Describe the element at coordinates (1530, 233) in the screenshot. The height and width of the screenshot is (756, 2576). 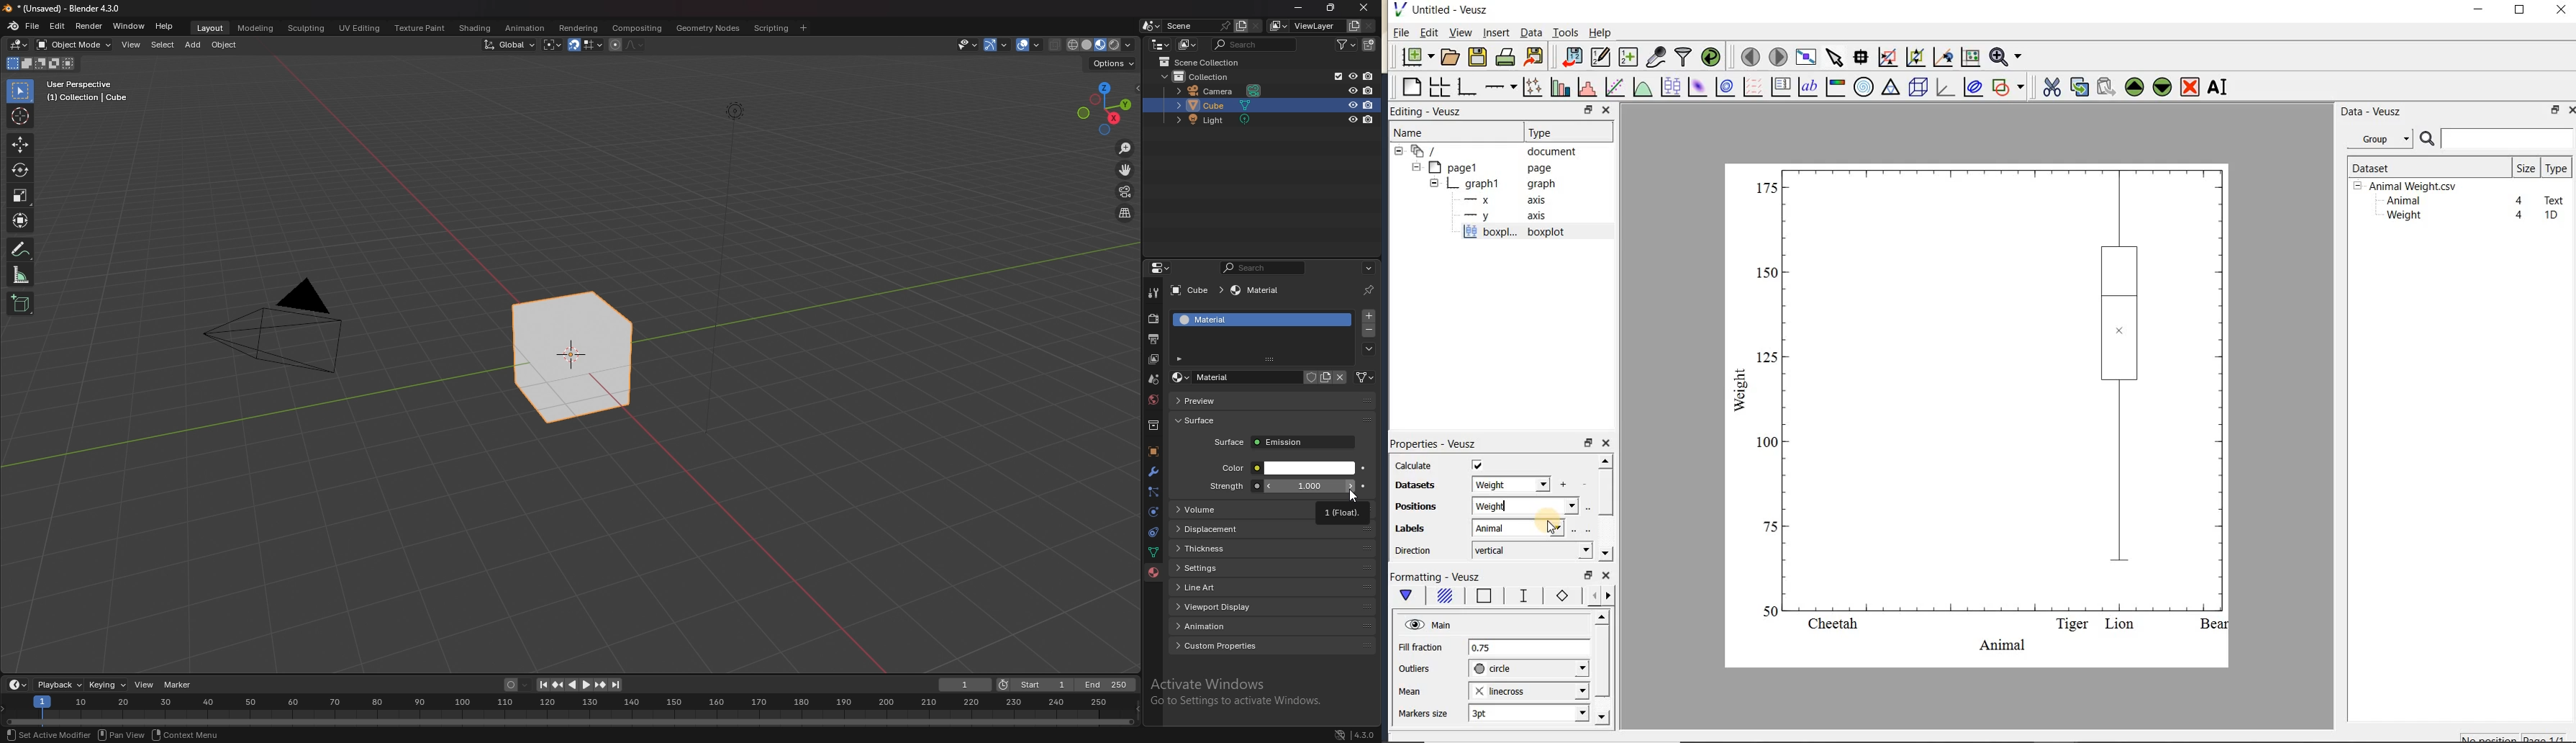
I see `boxplot` at that location.